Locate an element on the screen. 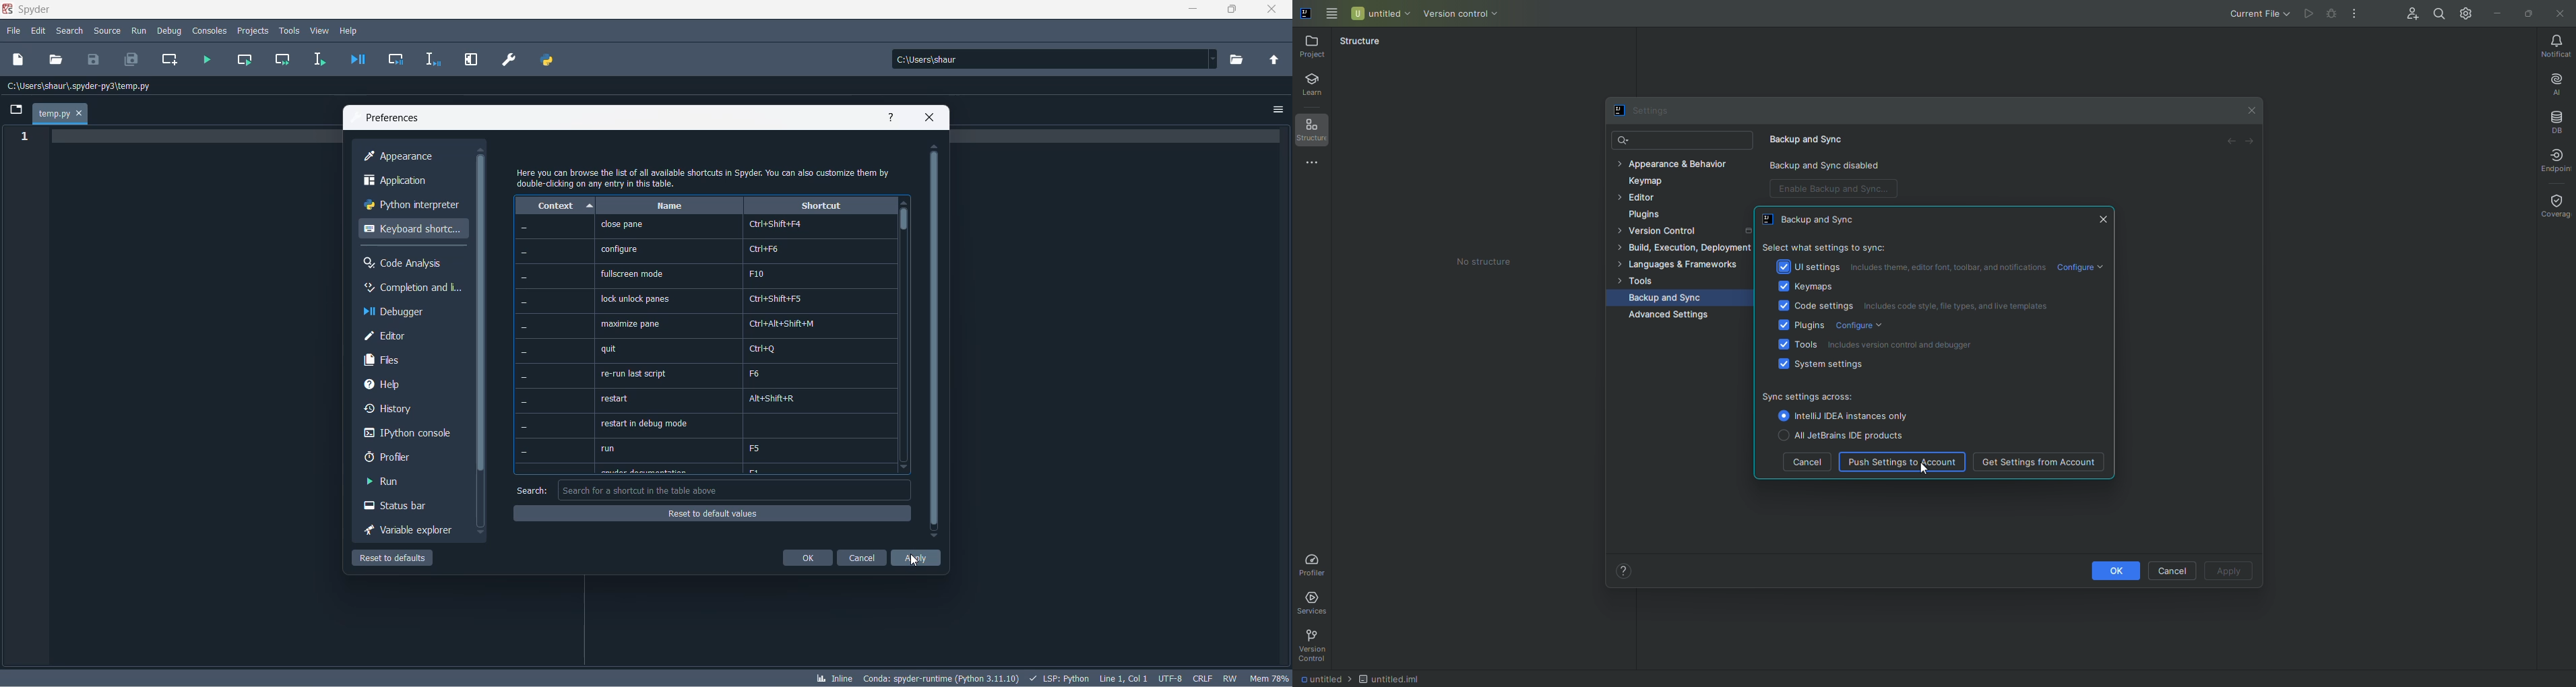 The width and height of the screenshot is (2576, 700). status bar is located at coordinates (404, 507).